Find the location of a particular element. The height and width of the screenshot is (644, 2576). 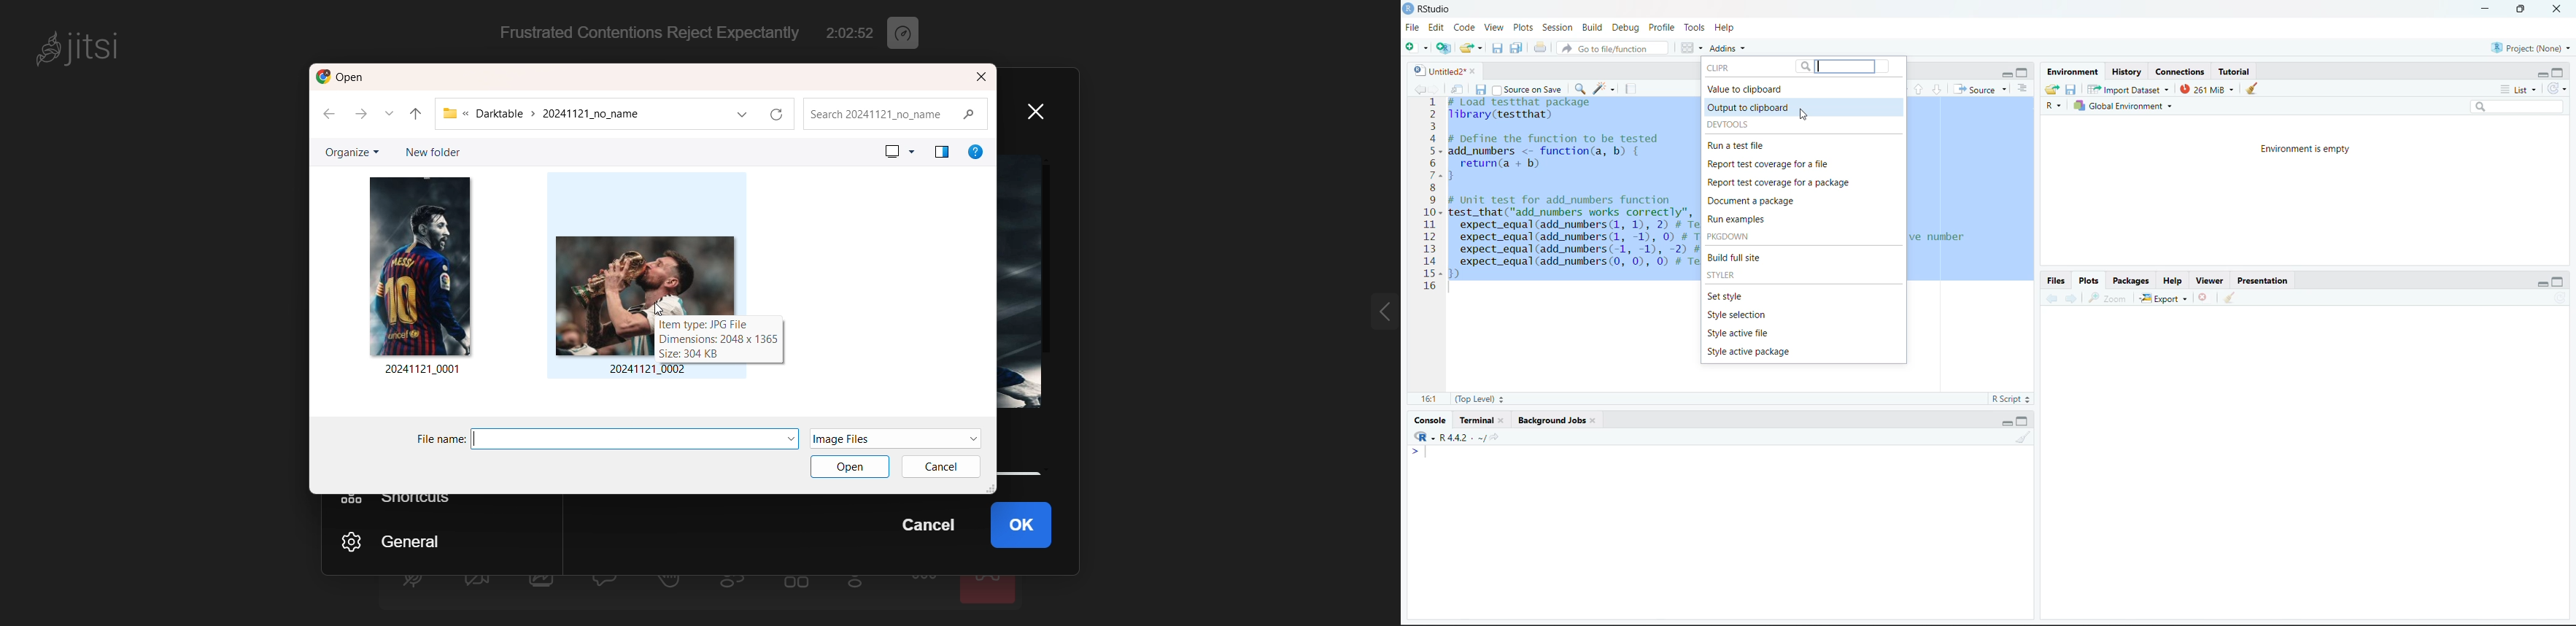

Packages is located at coordinates (2131, 282).